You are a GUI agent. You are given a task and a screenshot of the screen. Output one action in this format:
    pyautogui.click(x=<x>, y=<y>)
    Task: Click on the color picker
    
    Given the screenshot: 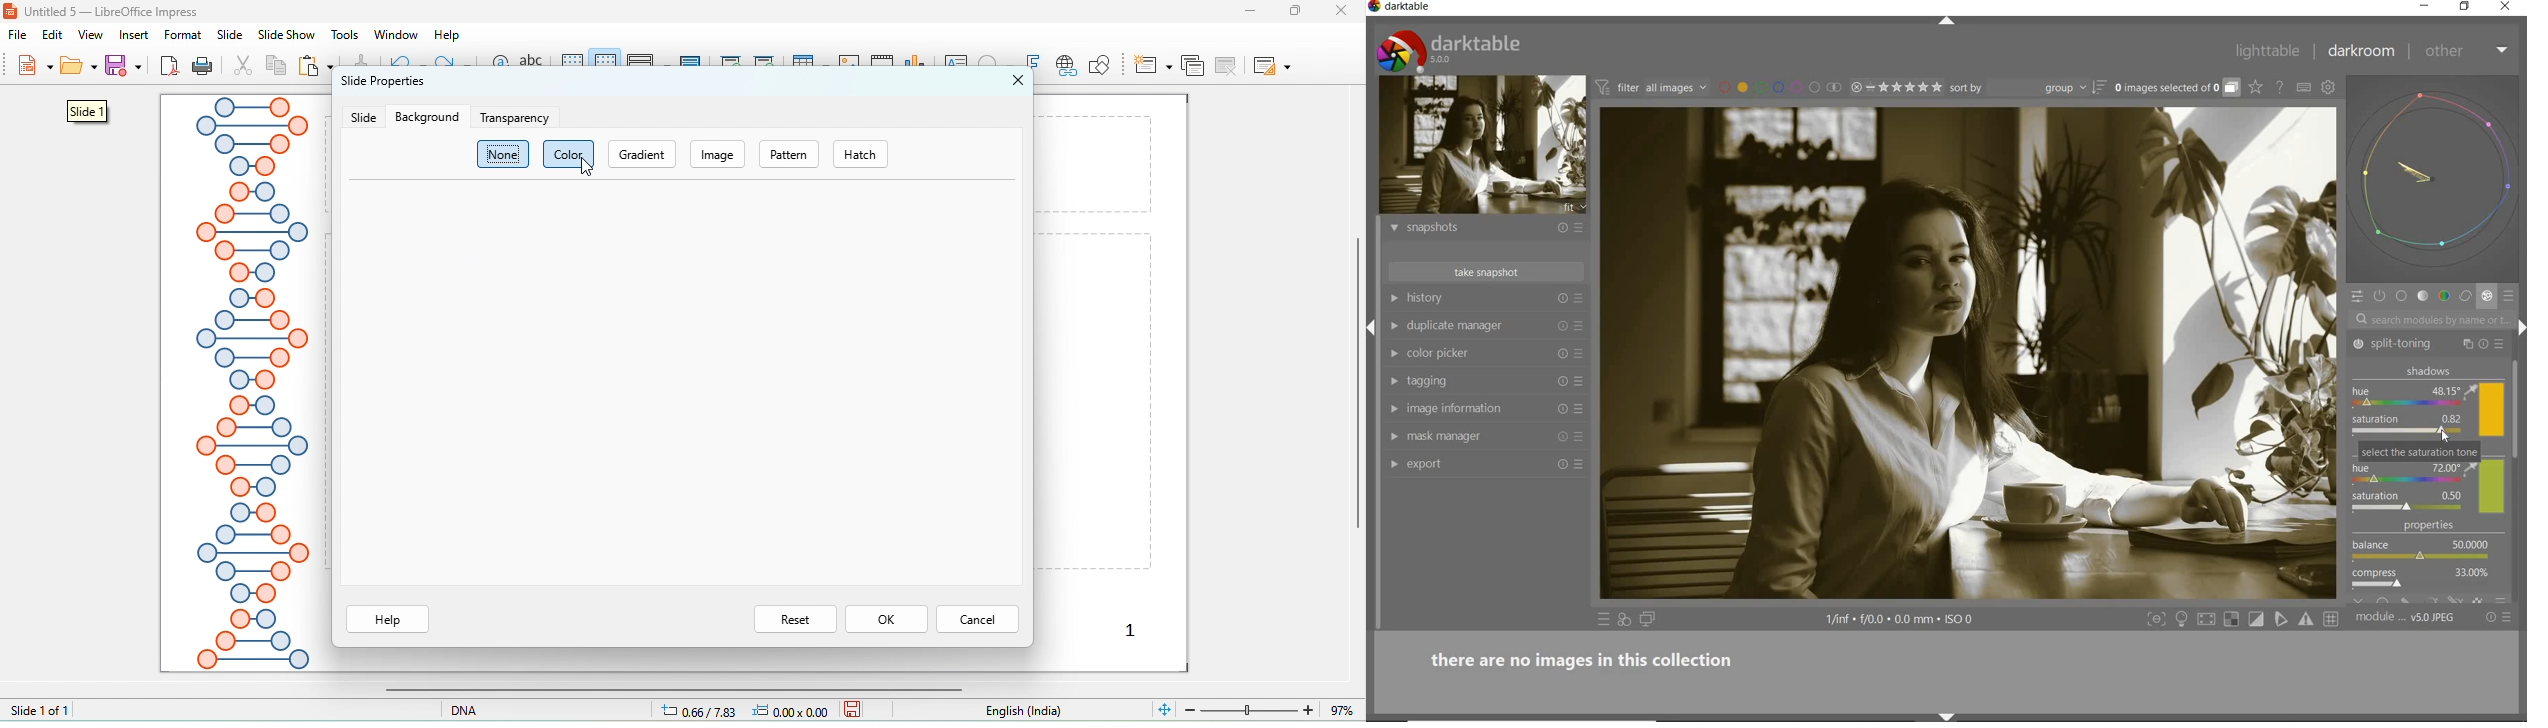 What is the action you would take?
    pyautogui.click(x=1478, y=354)
    